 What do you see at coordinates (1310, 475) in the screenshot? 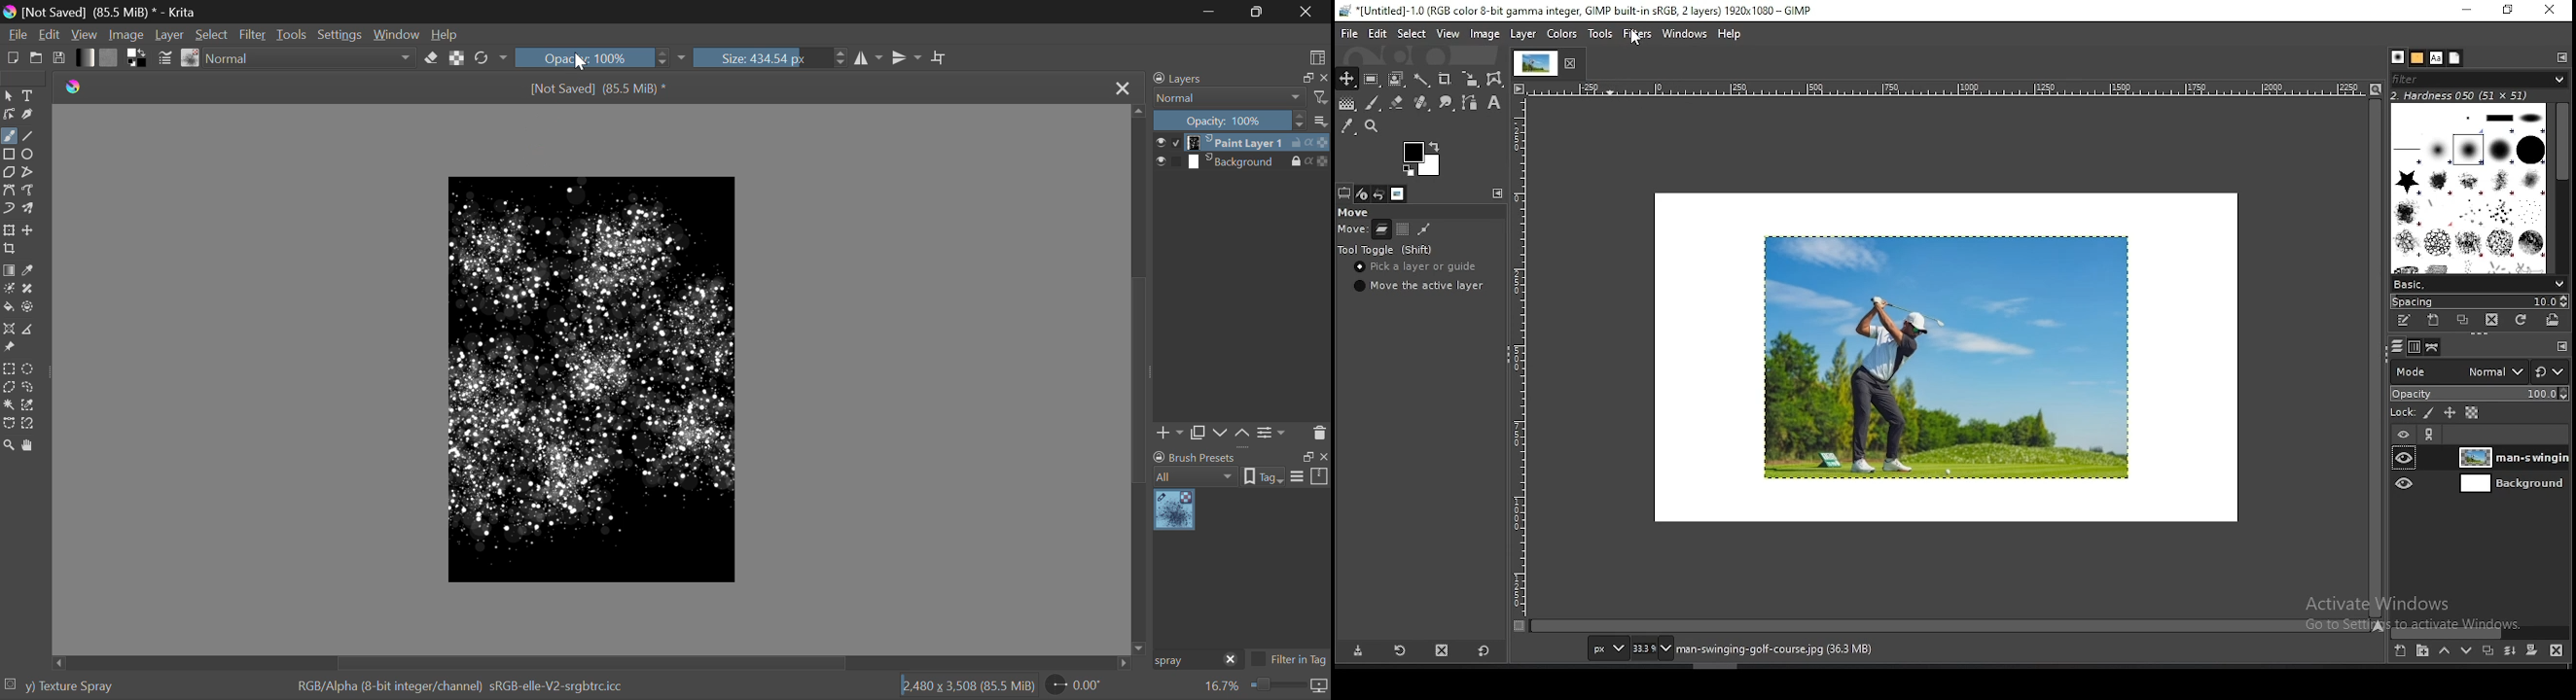
I see `options` at bounding box center [1310, 475].